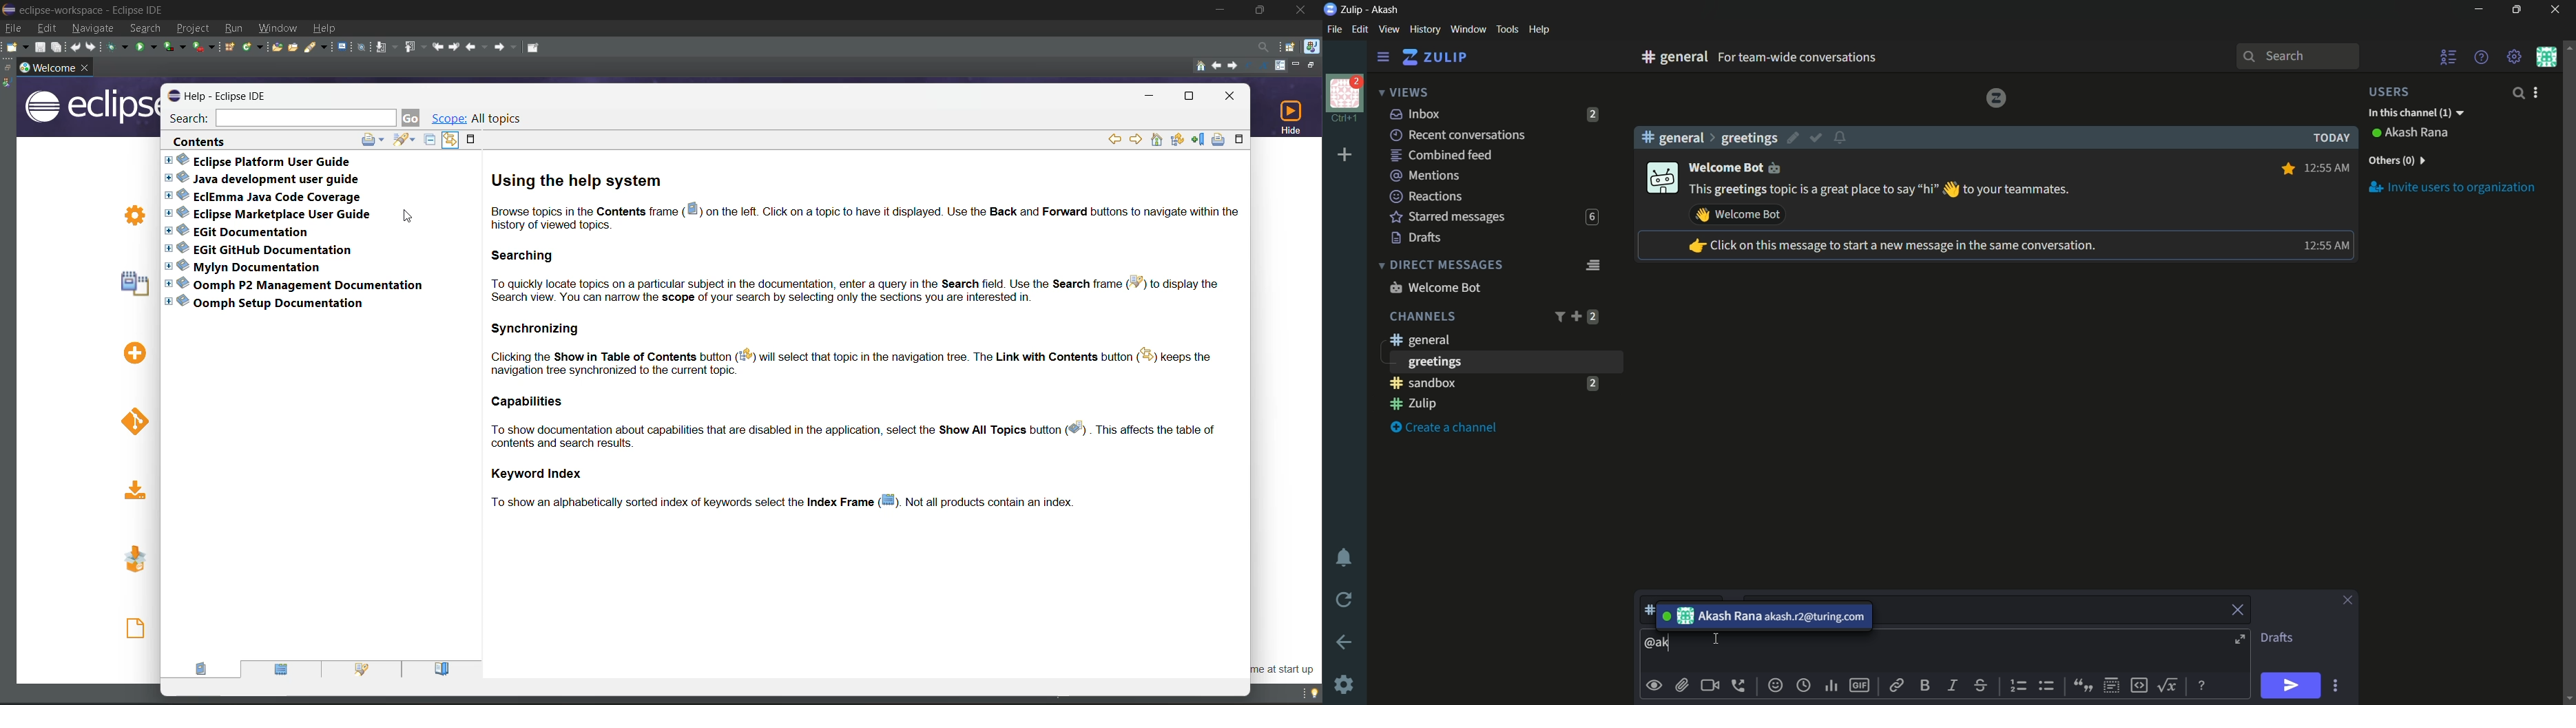 The image size is (2576, 728). I want to click on mark as resolved, so click(1817, 138).